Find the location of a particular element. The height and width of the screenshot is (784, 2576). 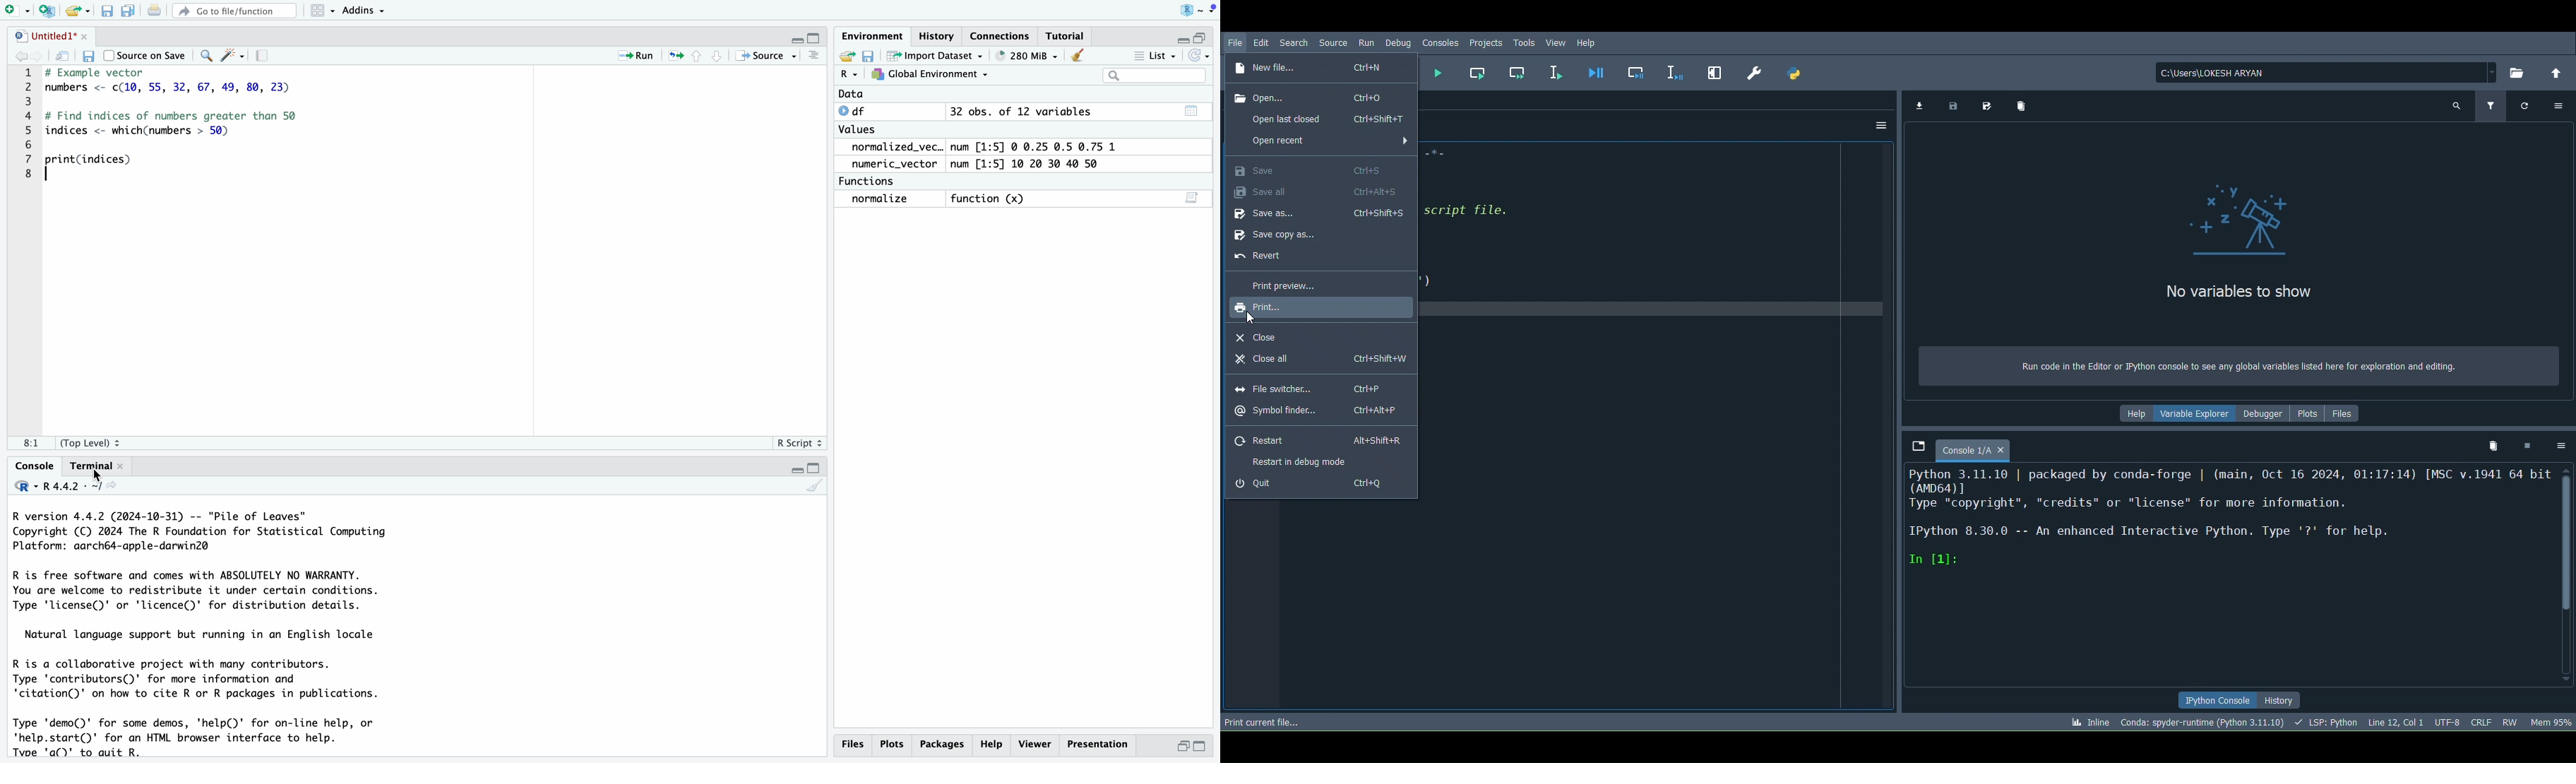

Print is located at coordinates (1278, 309).